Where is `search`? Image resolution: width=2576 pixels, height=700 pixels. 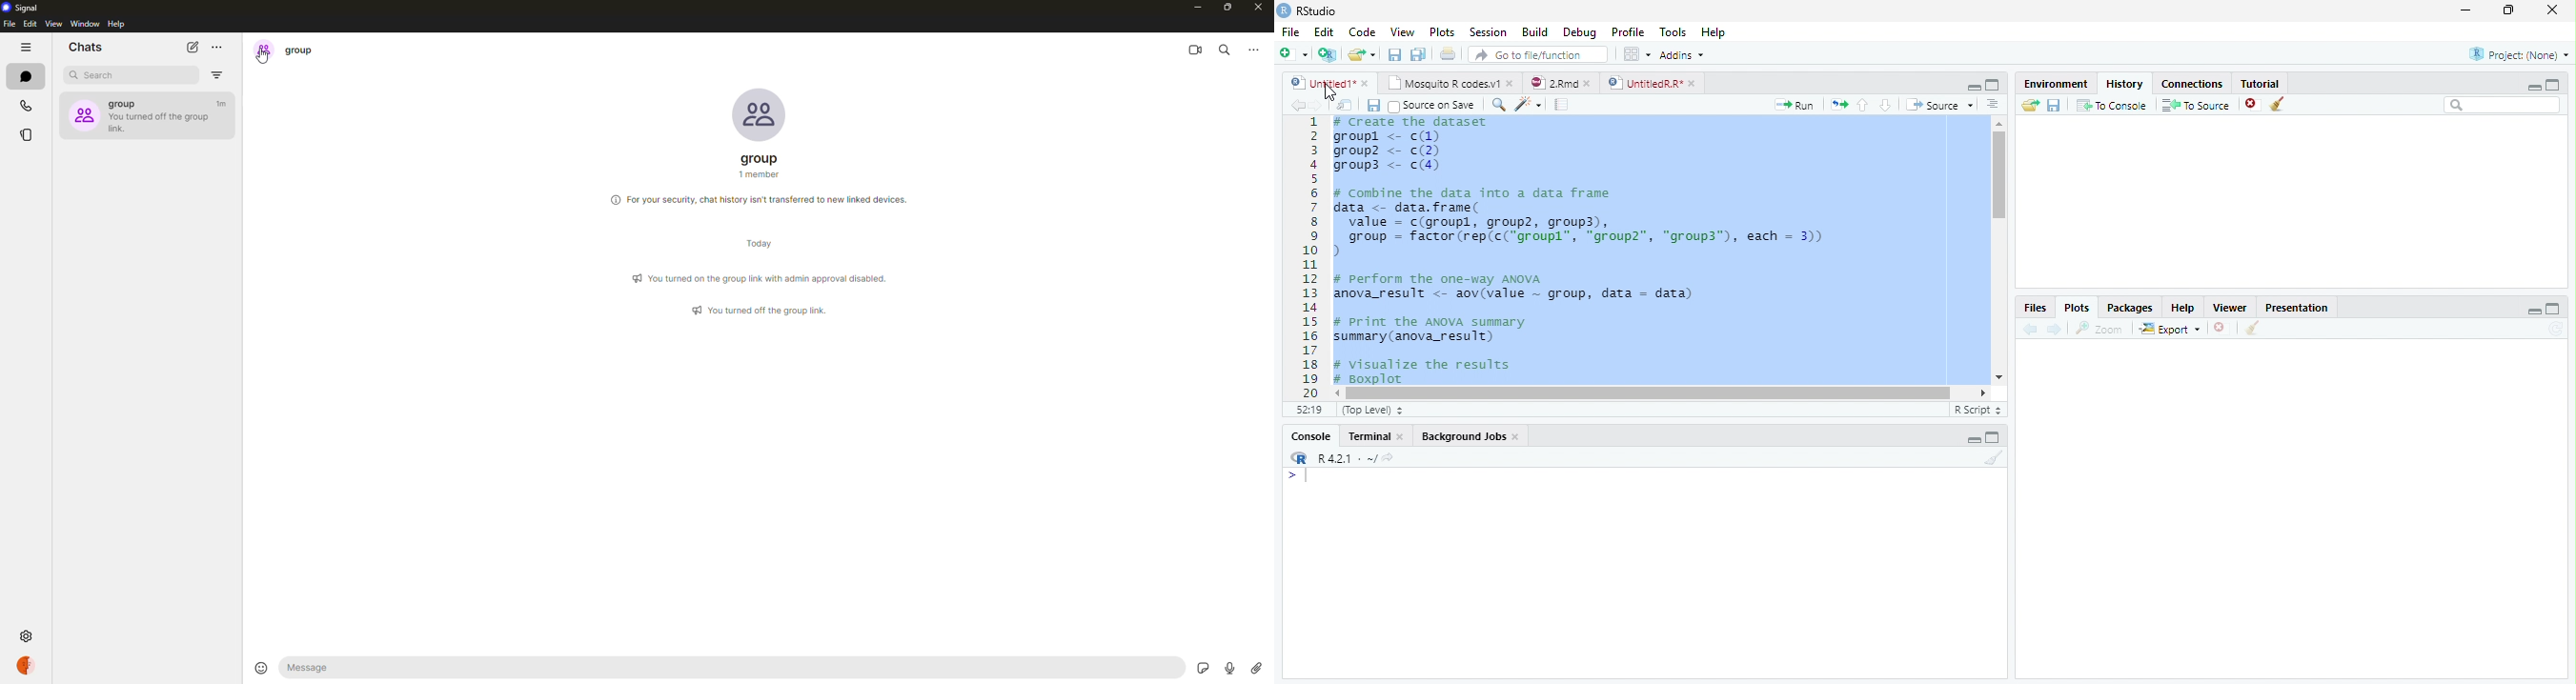 search is located at coordinates (102, 75).